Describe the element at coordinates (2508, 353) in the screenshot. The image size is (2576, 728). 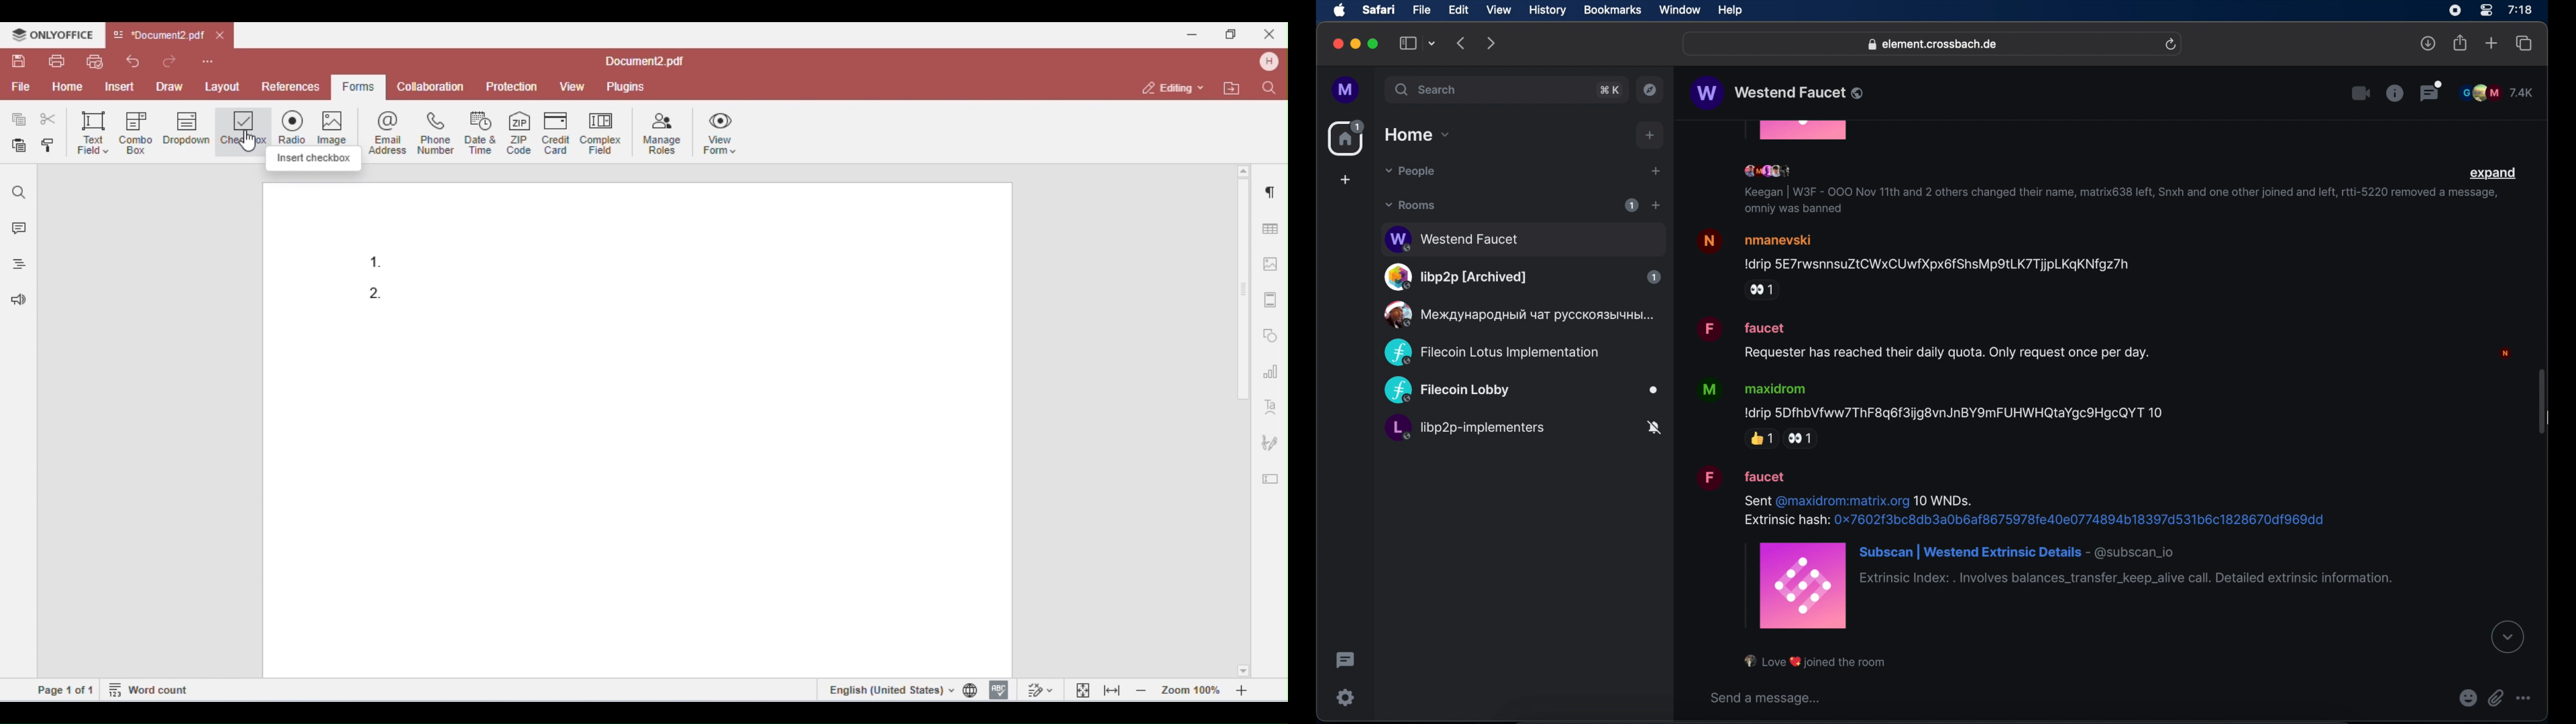
I see `profile picture` at that location.